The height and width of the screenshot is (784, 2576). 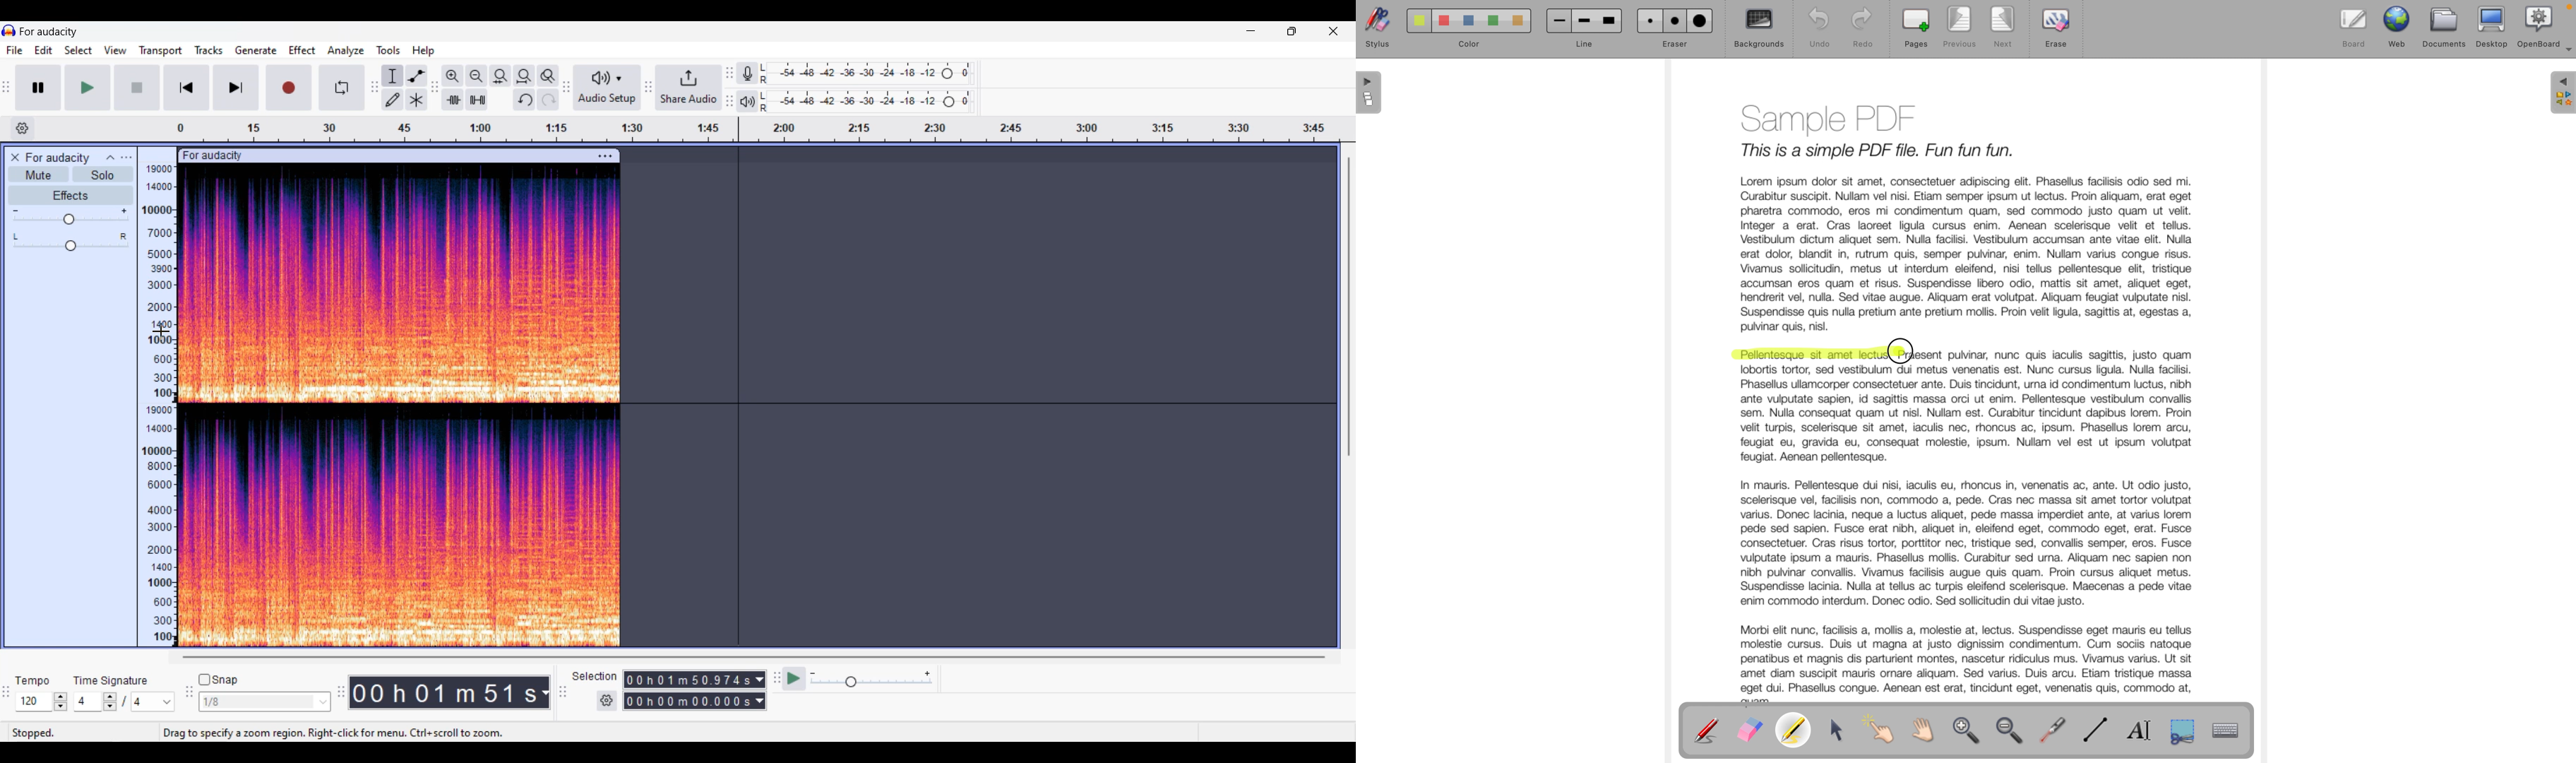 What do you see at coordinates (2493, 26) in the screenshot?
I see `desktop` at bounding box center [2493, 26].